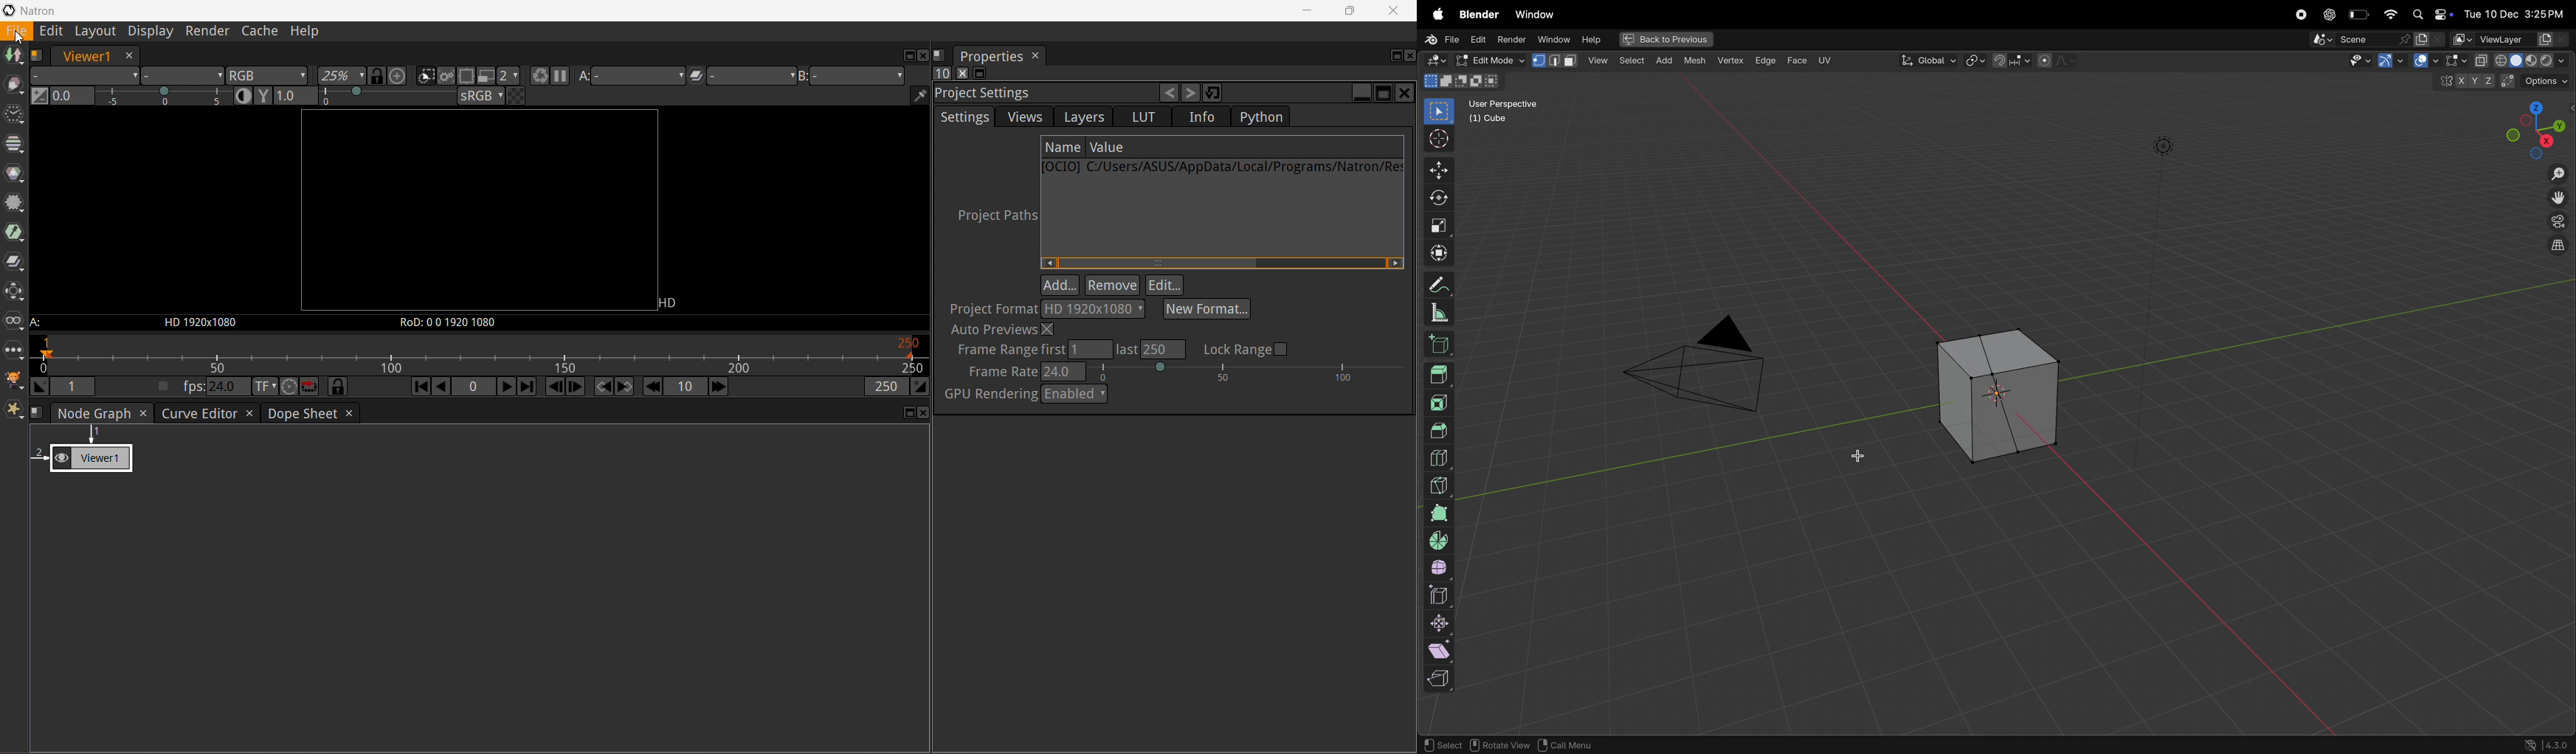 The image size is (2576, 756). Describe the element at coordinates (260, 32) in the screenshot. I see `Cache` at that location.